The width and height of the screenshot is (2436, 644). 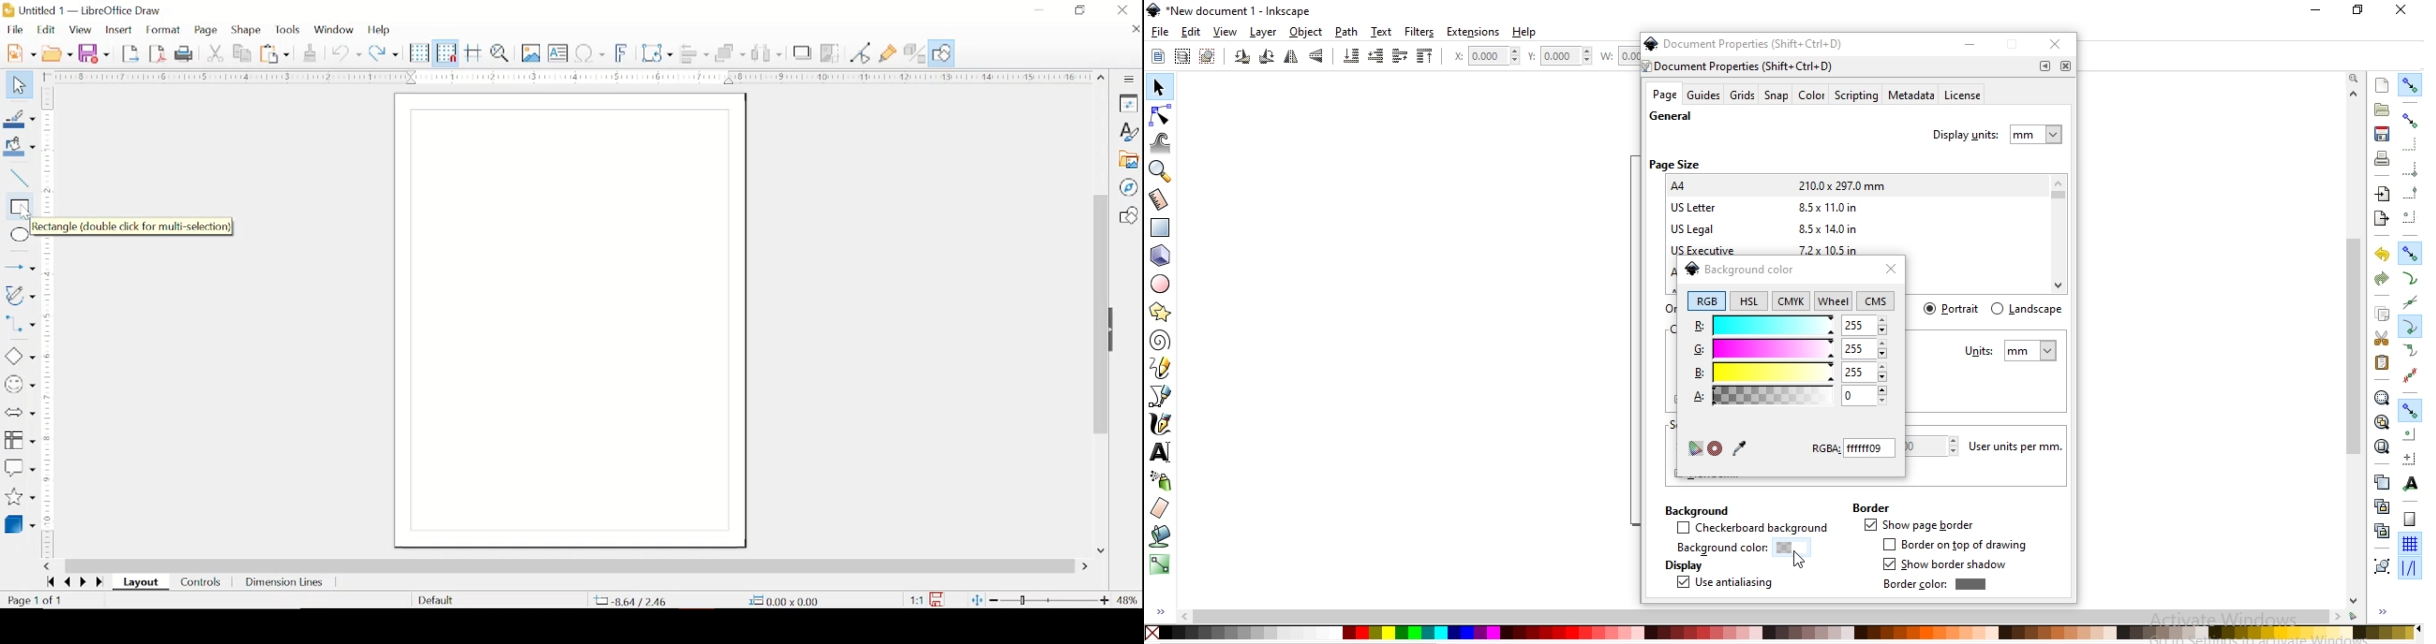 What do you see at coordinates (17, 235) in the screenshot?
I see `insert ellipse` at bounding box center [17, 235].